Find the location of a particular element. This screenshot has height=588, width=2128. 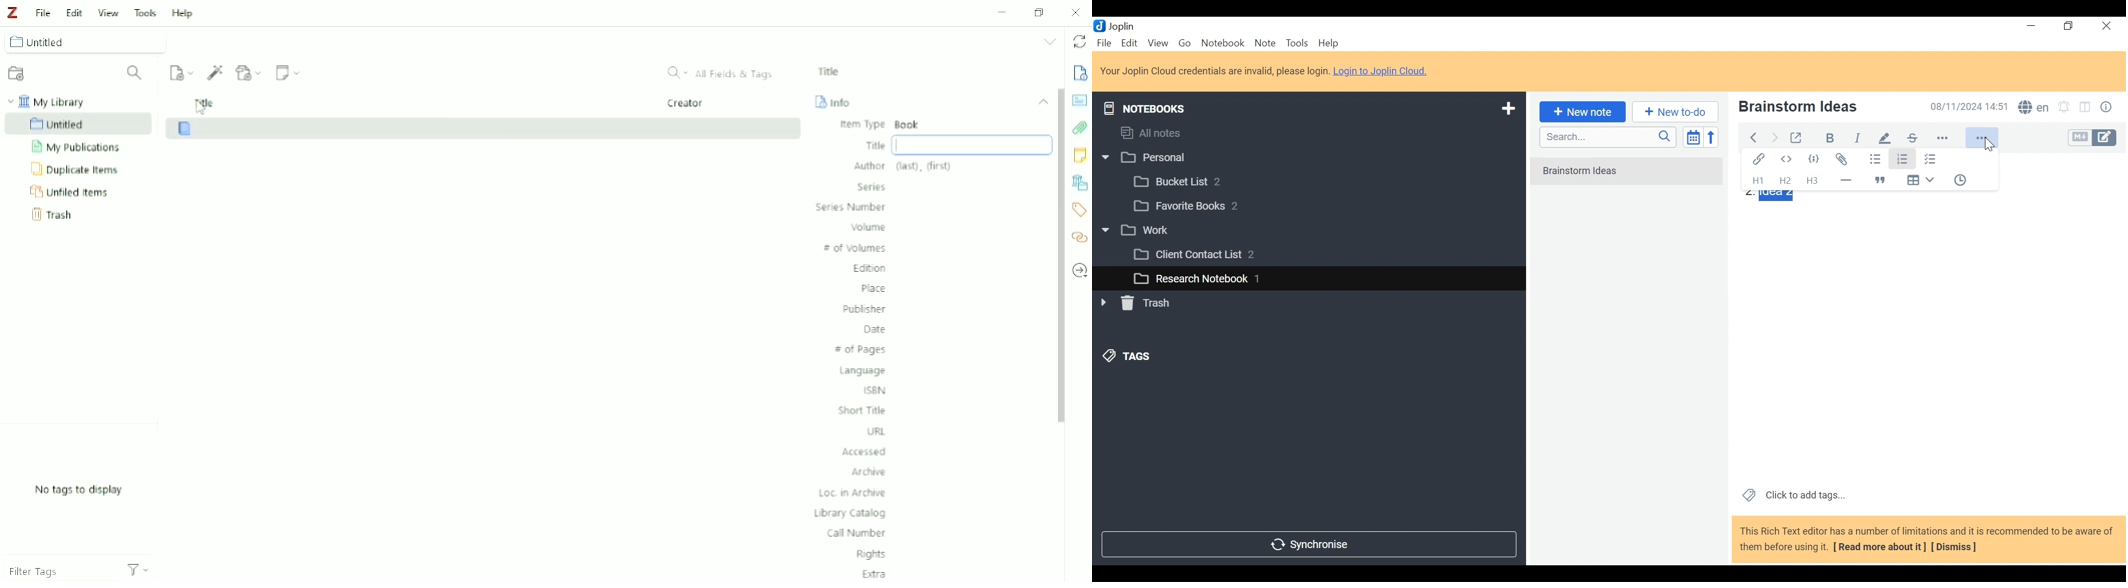

Abstract is located at coordinates (1079, 100).